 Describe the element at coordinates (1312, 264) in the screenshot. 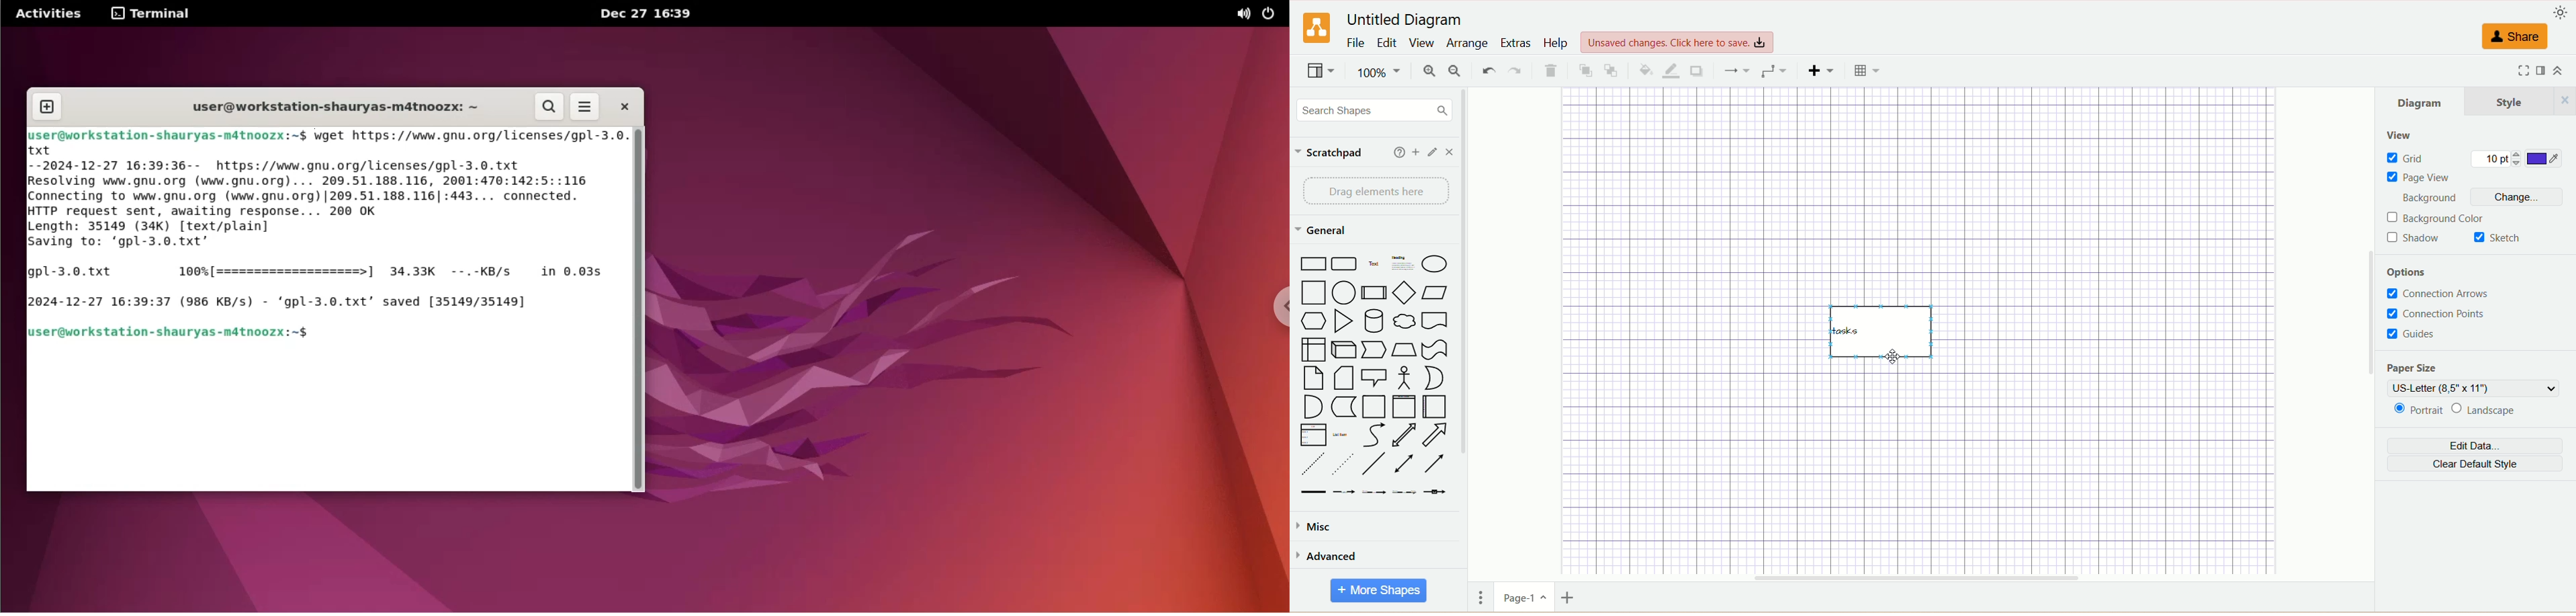

I see `Rectangle` at that location.